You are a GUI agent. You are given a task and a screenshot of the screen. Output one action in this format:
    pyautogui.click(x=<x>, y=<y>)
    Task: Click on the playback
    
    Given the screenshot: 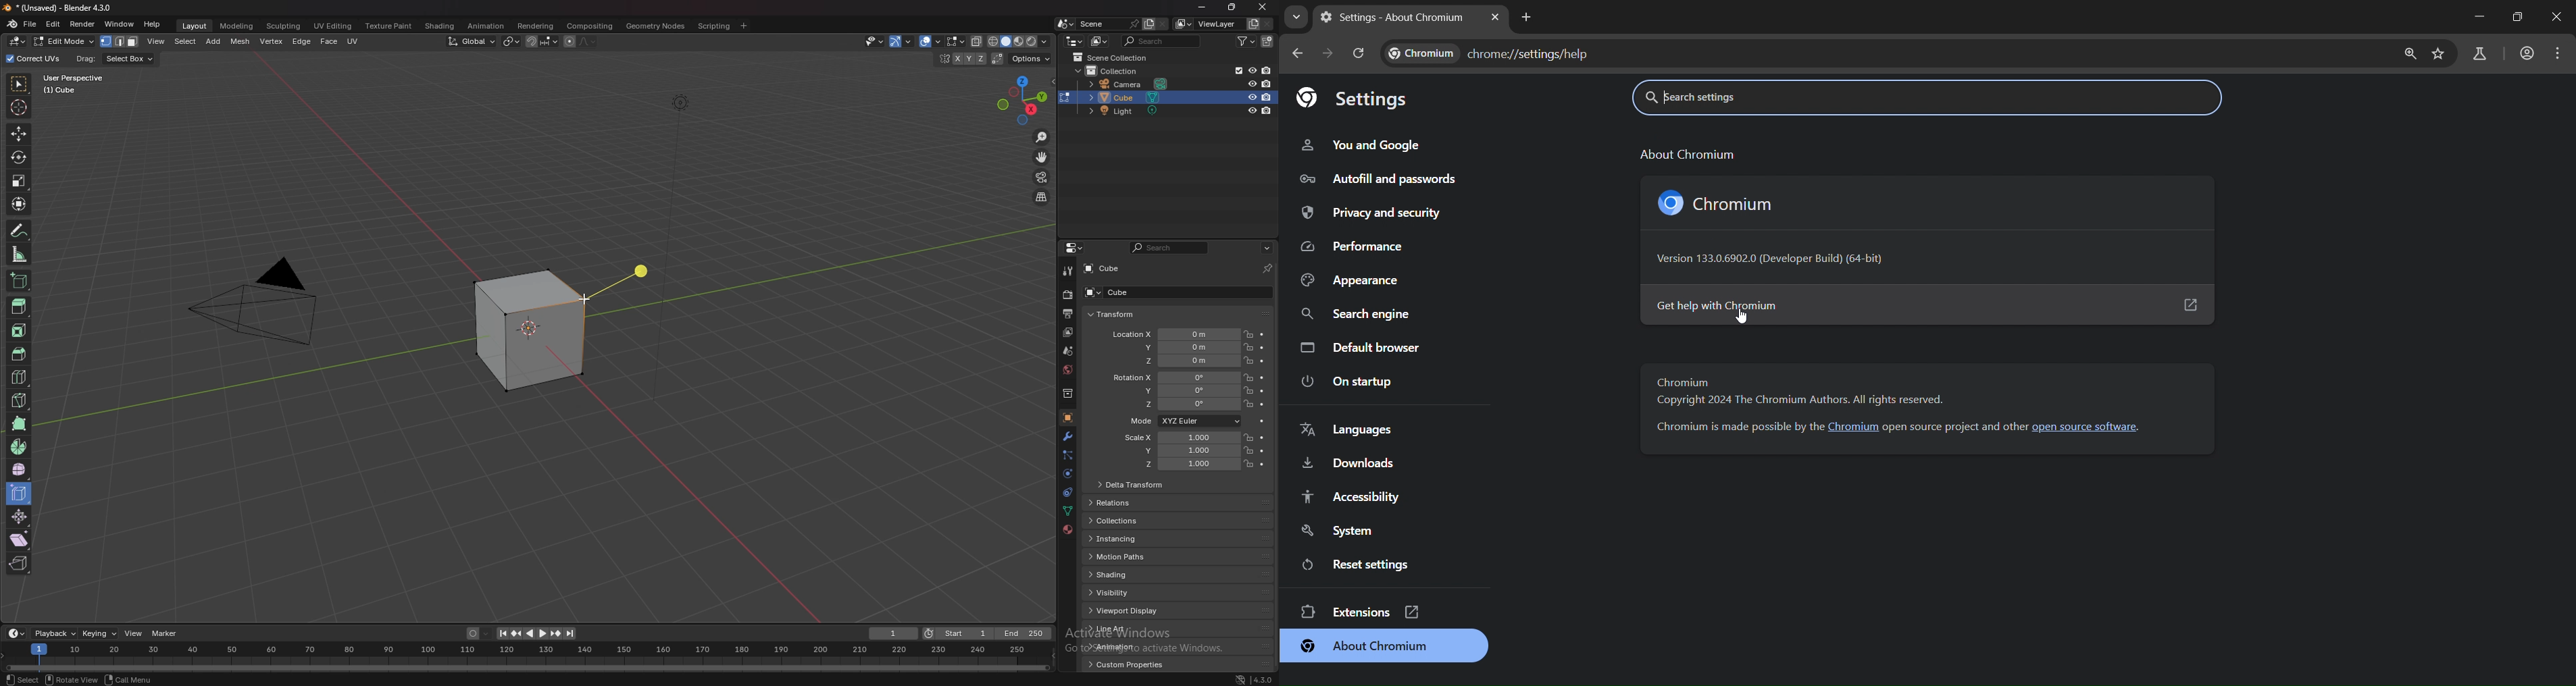 What is the action you would take?
    pyautogui.click(x=56, y=633)
    